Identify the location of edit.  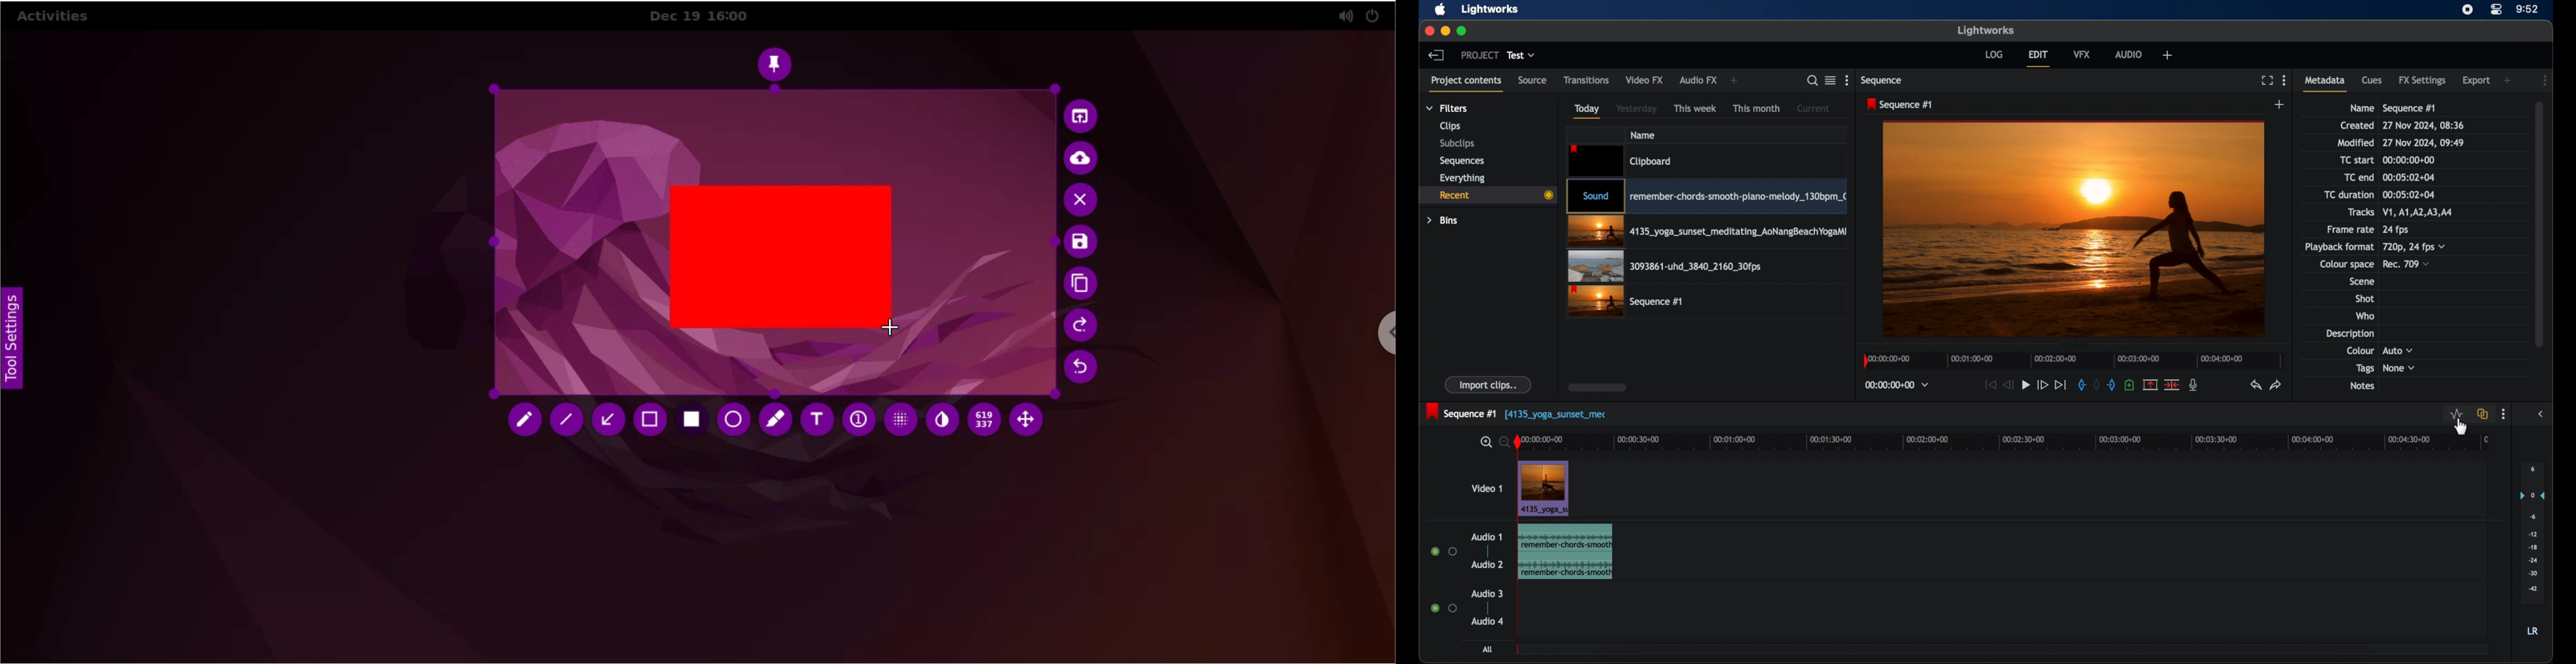
(2040, 58).